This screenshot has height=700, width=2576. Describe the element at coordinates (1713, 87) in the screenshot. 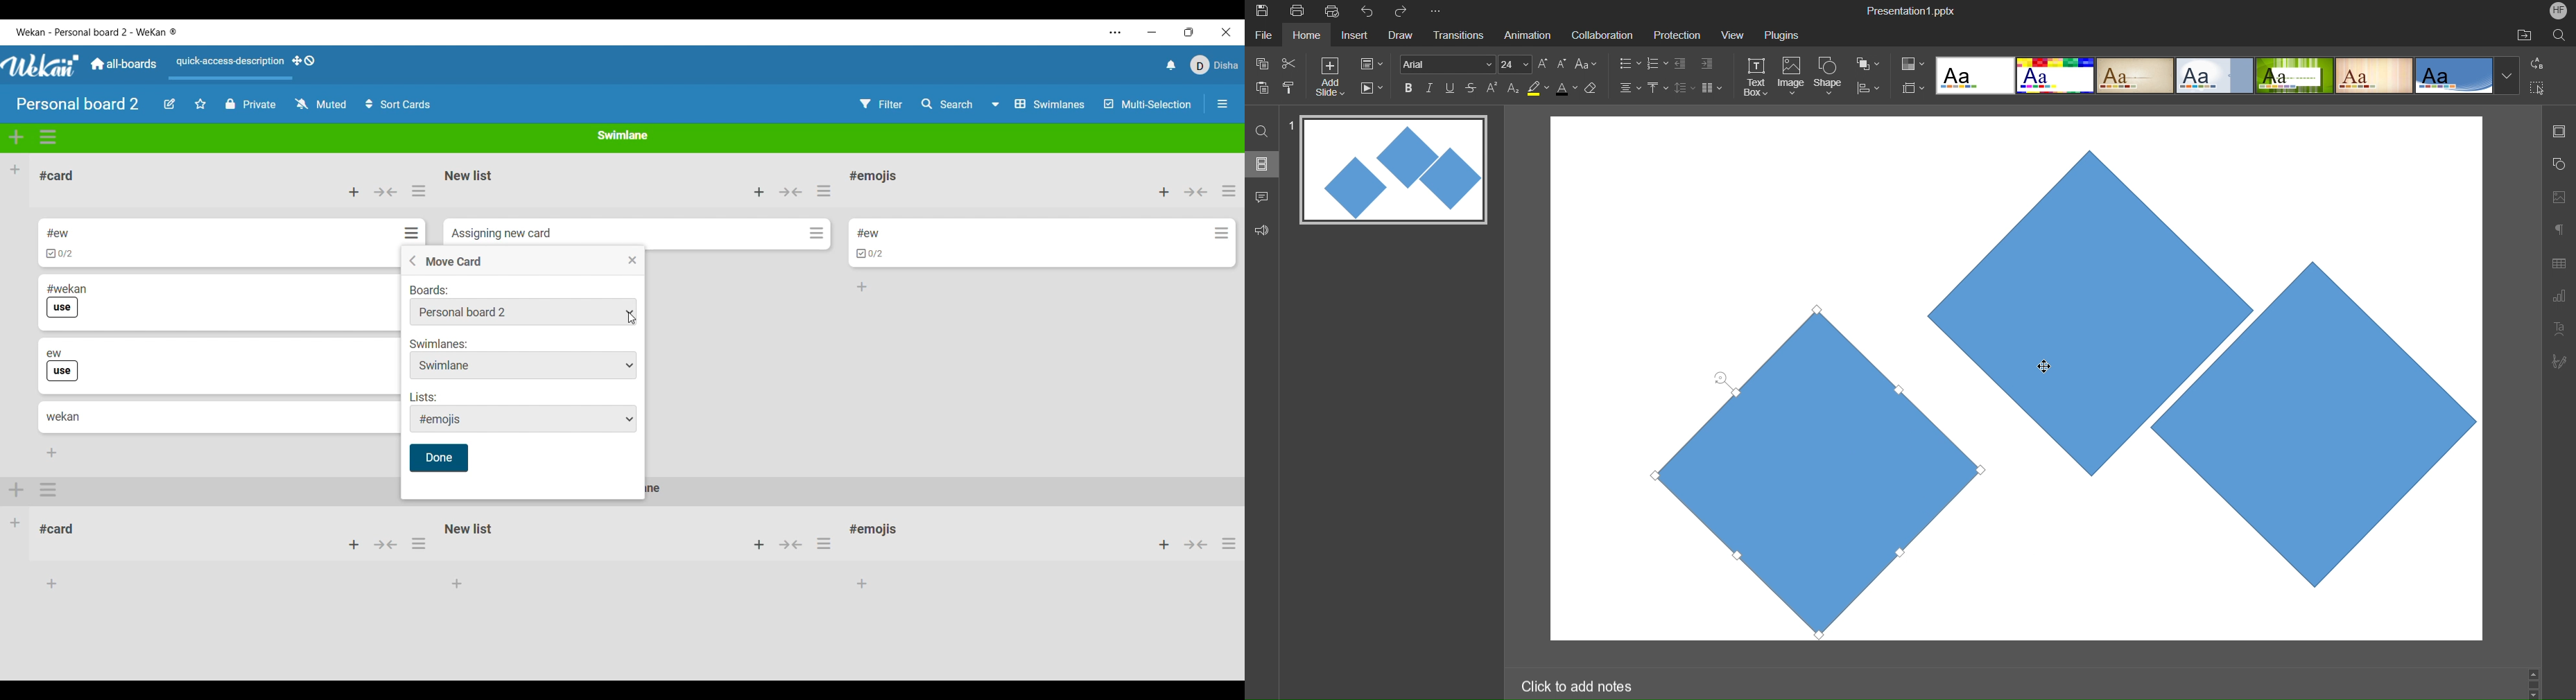

I see `Columns` at that location.